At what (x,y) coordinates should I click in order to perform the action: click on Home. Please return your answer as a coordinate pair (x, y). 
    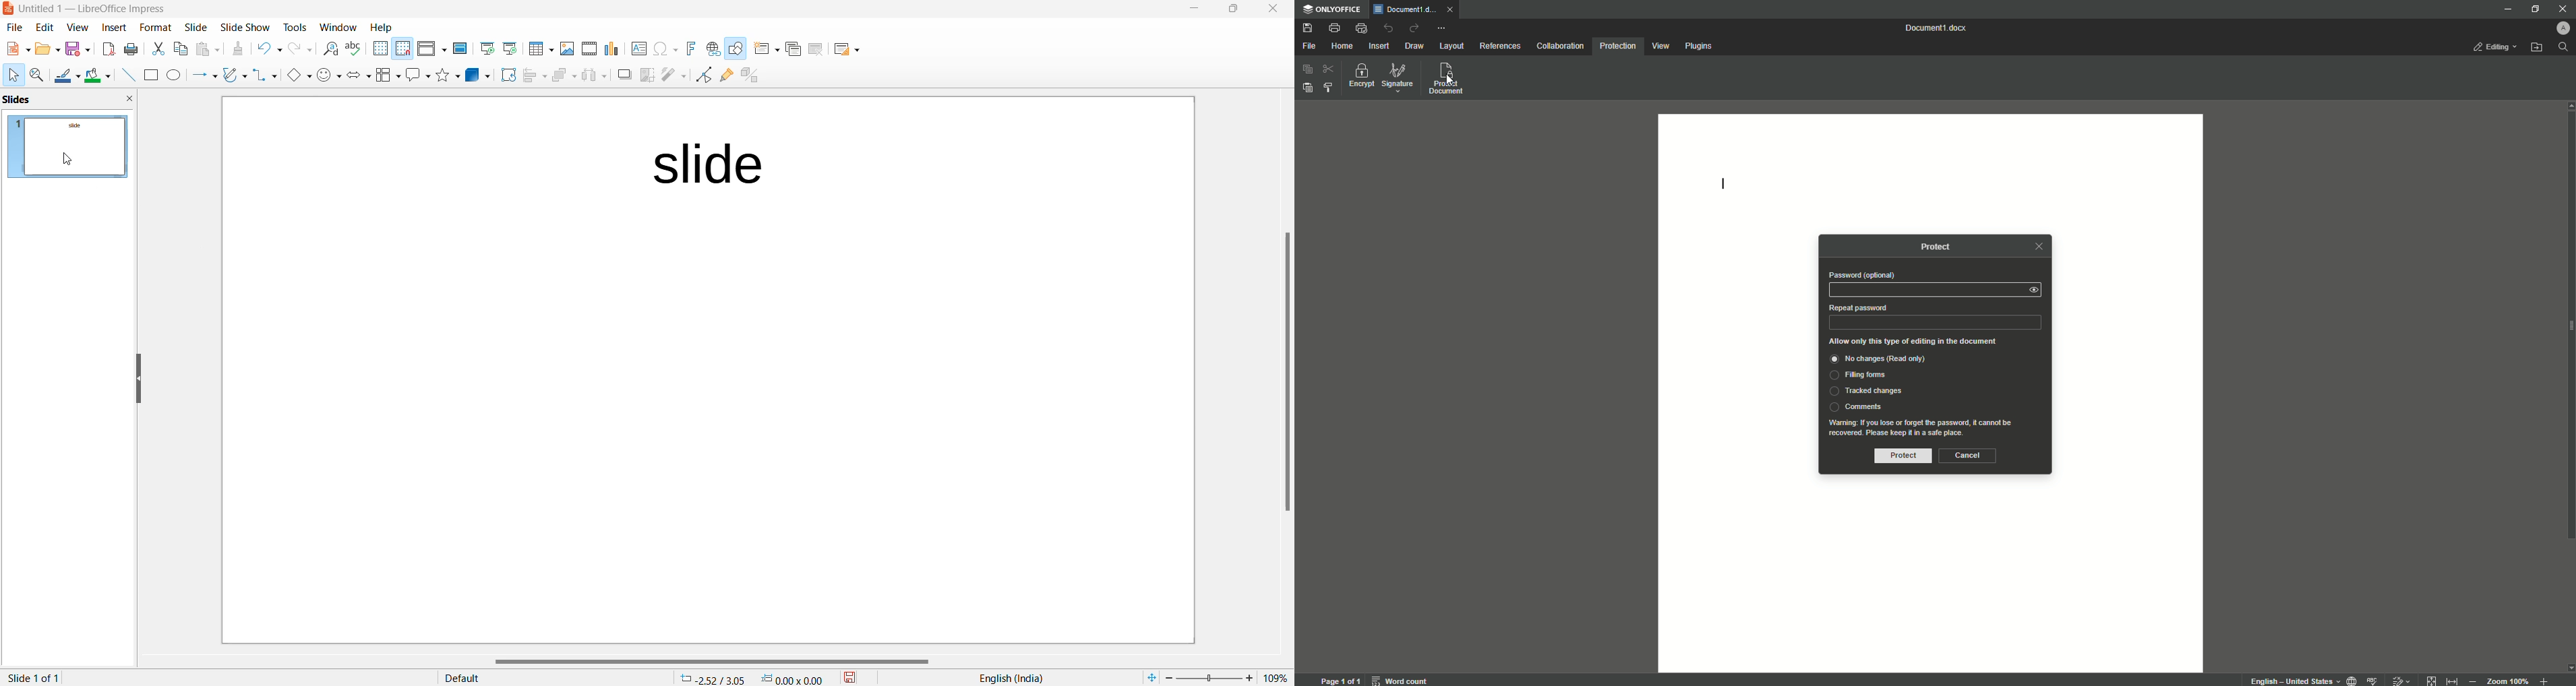
    Looking at the image, I should click on (1342, 45).